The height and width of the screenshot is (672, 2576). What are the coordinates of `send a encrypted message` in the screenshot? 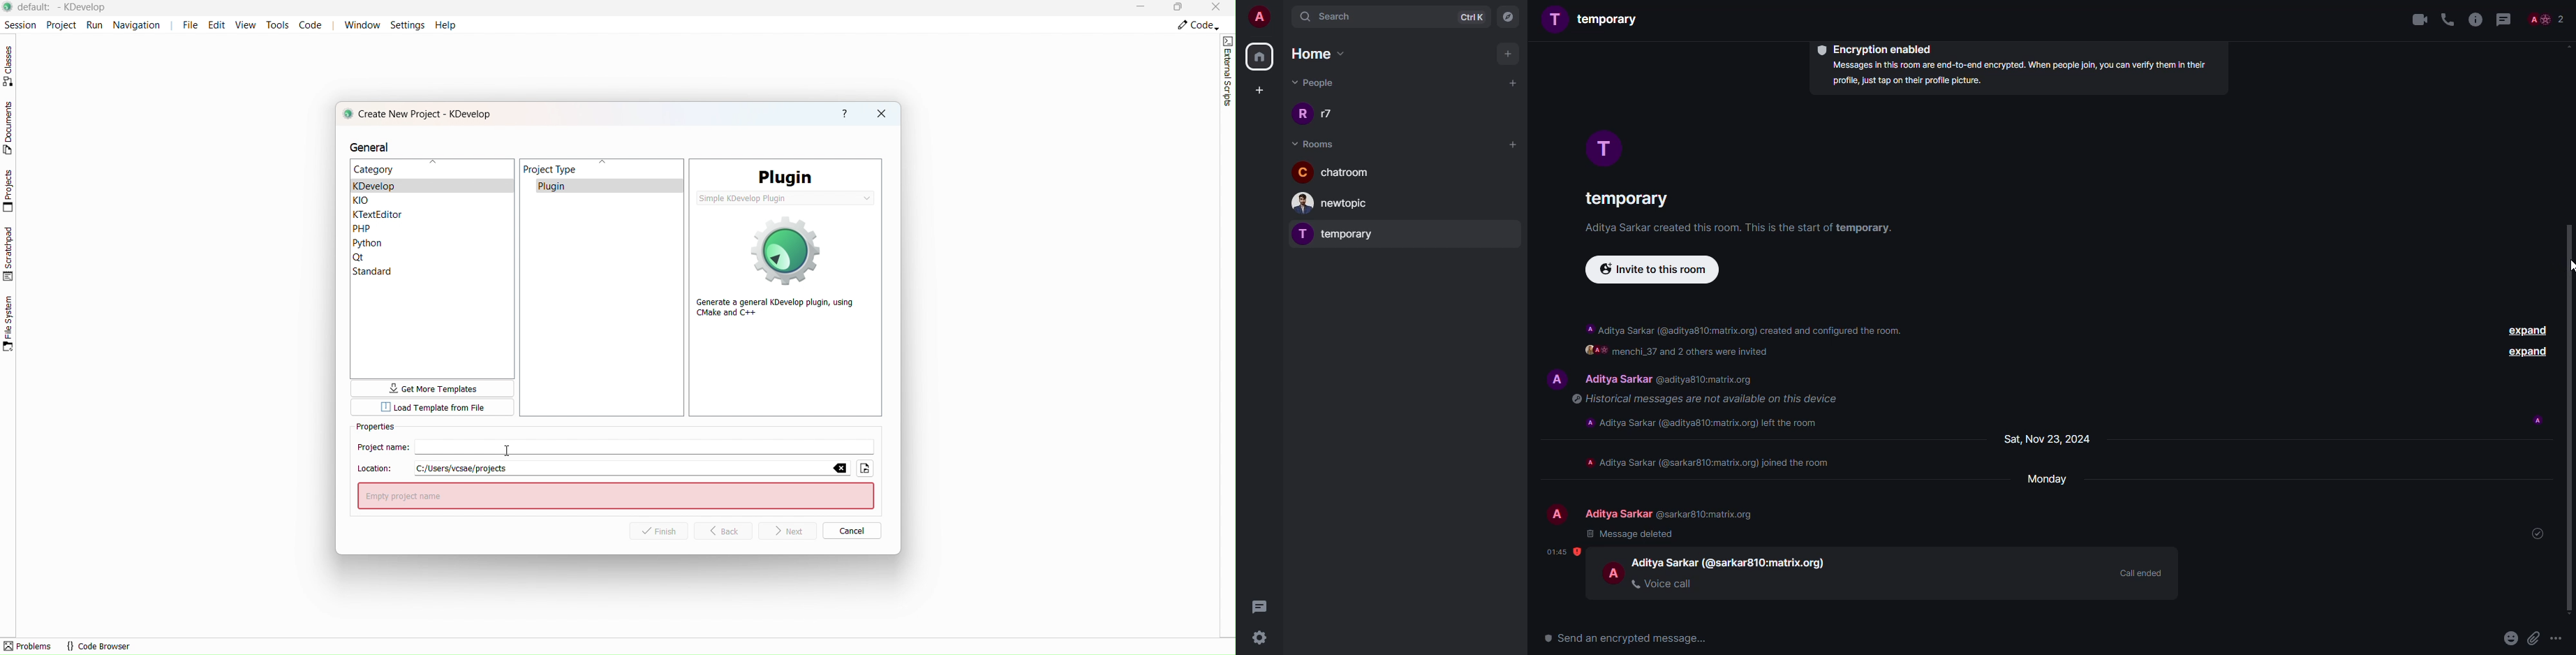 It's located at (1634, 638).